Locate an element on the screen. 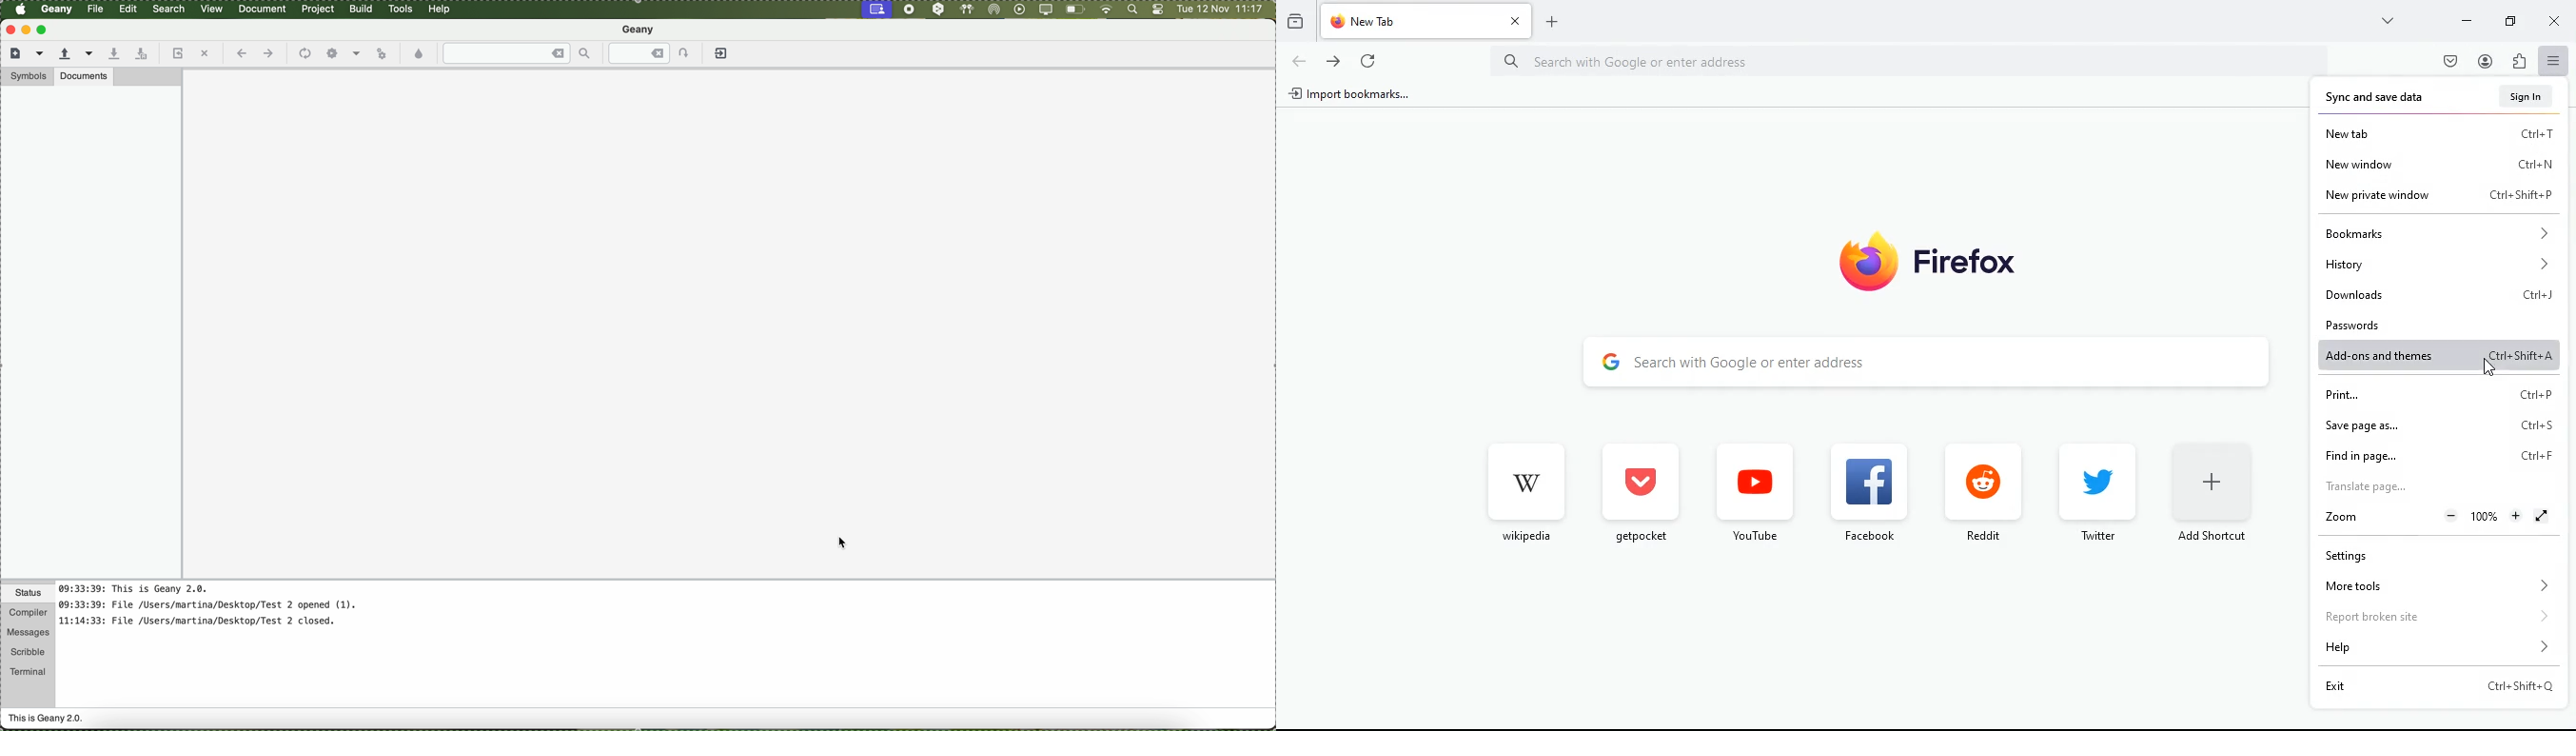 Image resolution: width=2576 pixels, height=756 pixels. back is located at coordinates (1301, 61).